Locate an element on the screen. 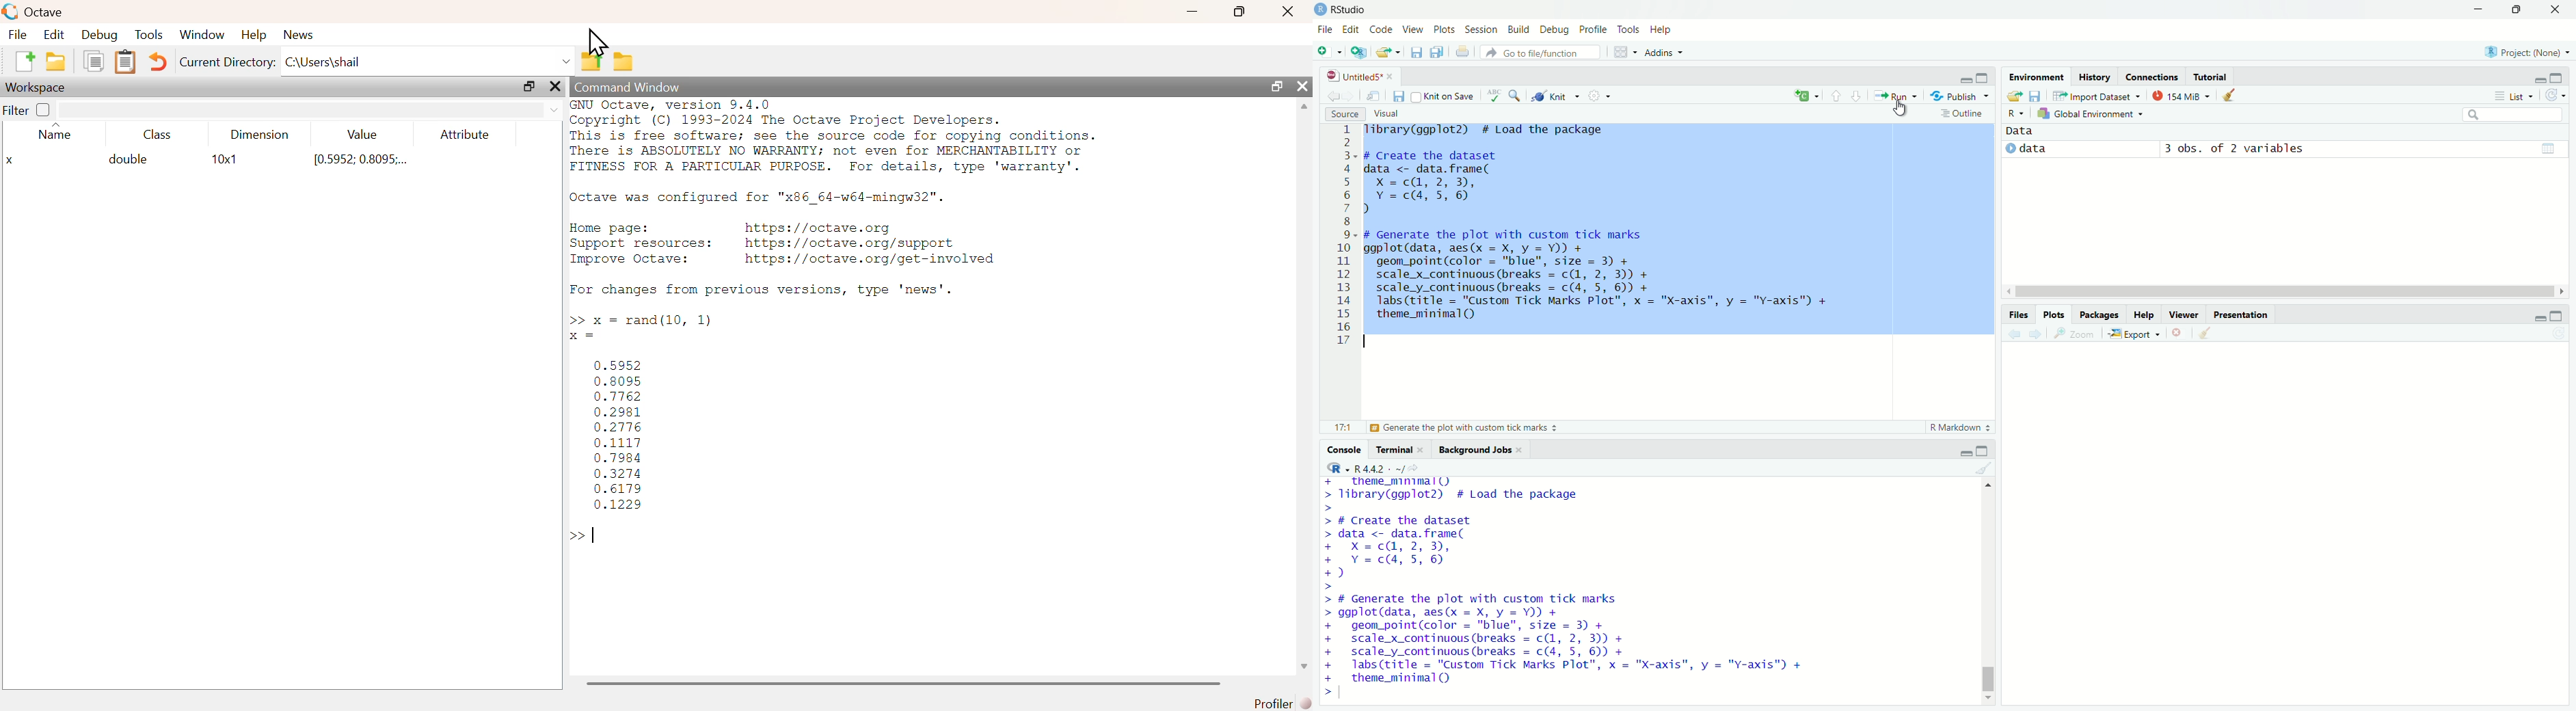 Image resolution: width=2576 pixels, height=728 pixels. code is located at coordinates (1382, 30).